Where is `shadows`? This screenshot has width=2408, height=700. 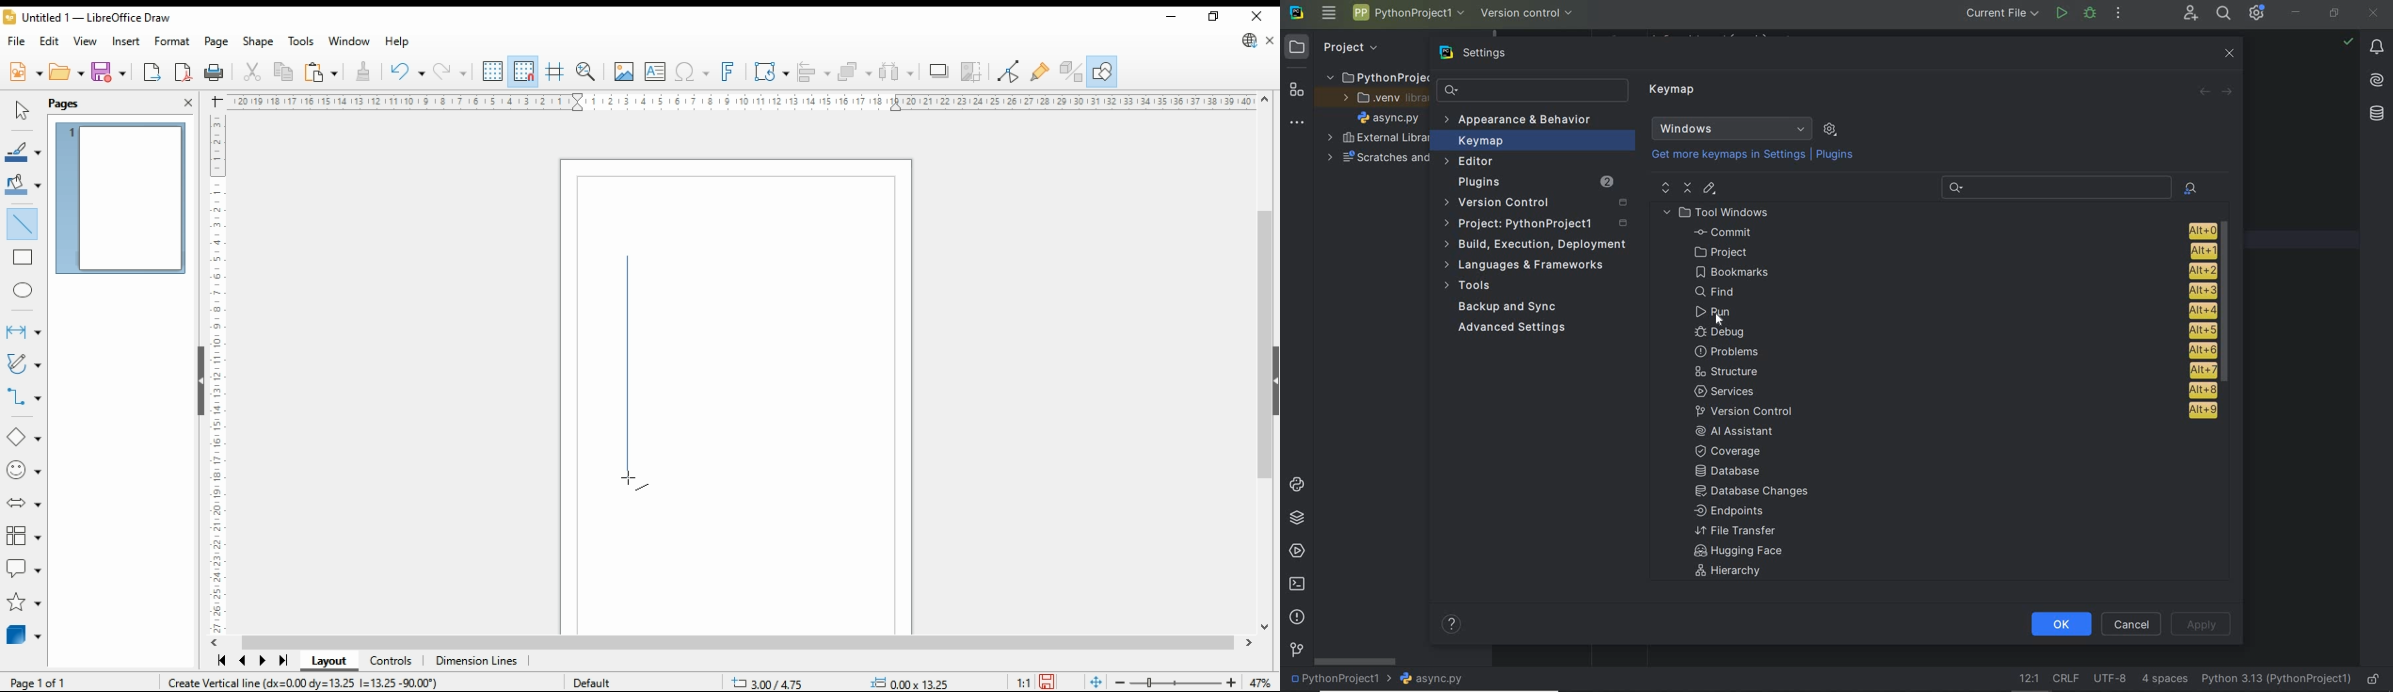
shadows is located at coordinates (938, 72).